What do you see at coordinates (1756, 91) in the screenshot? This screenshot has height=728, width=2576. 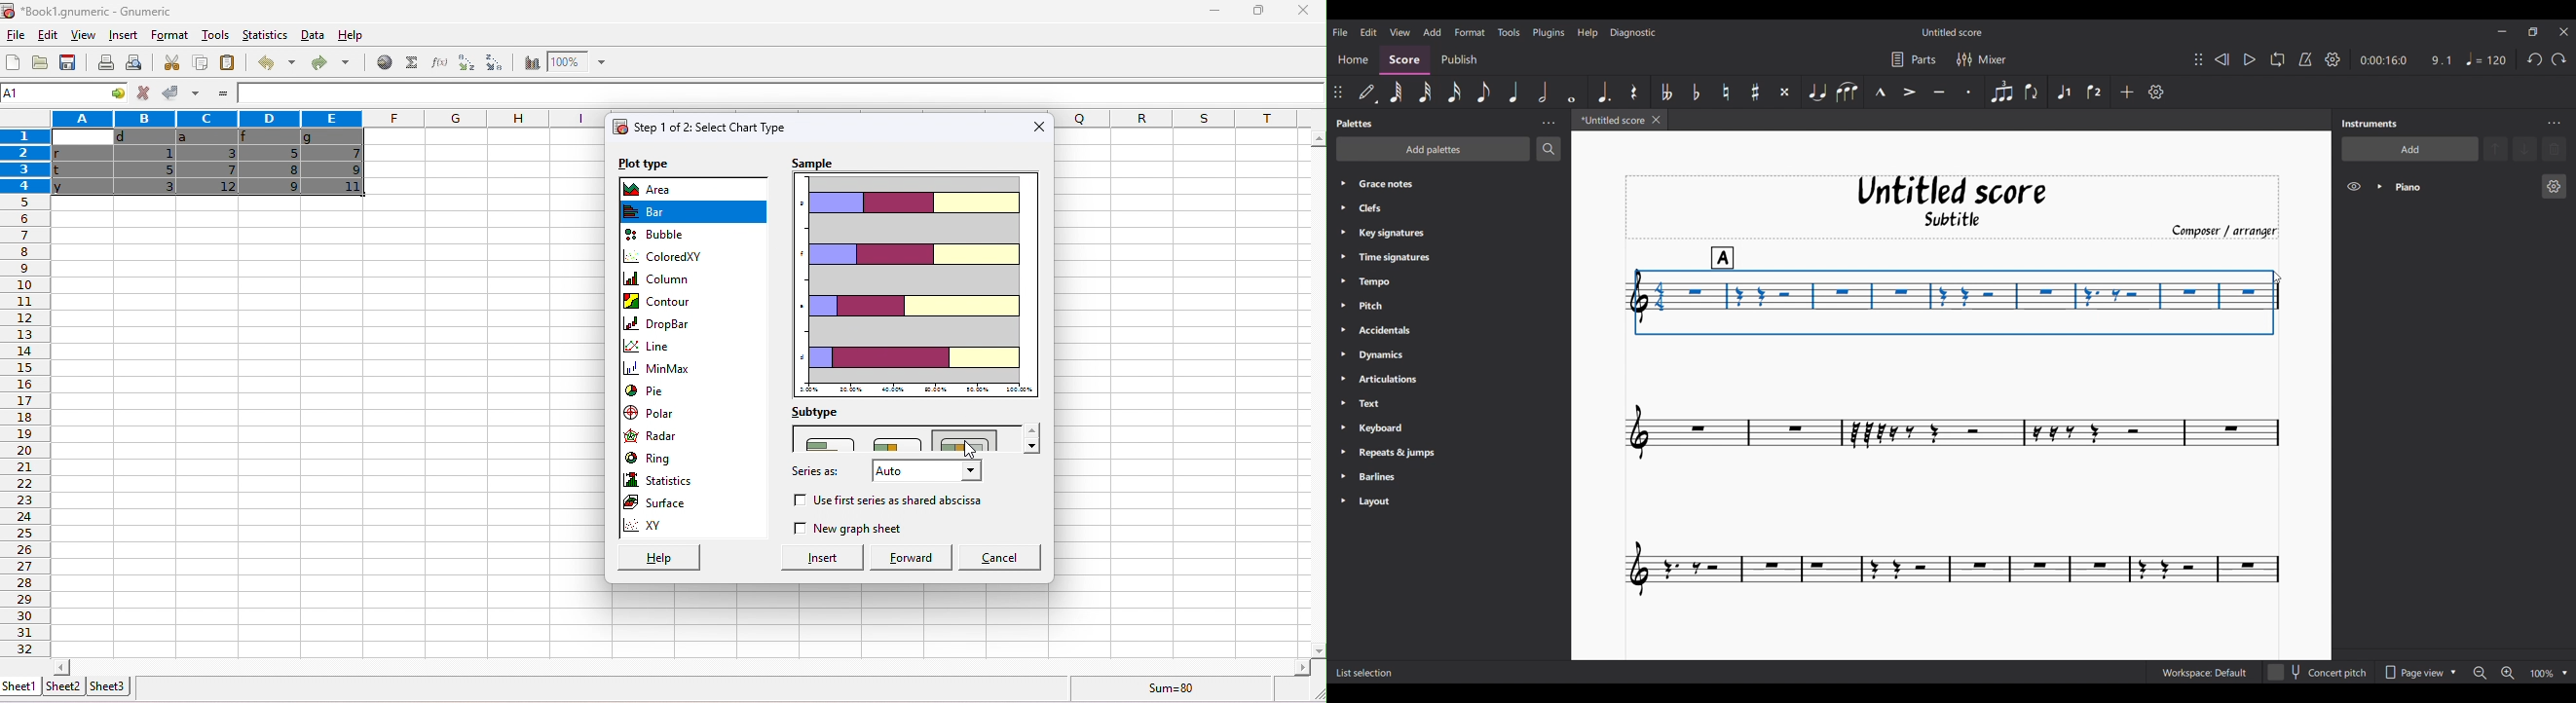 I see `Toggle sharp` at bounding box center [1756, 91].